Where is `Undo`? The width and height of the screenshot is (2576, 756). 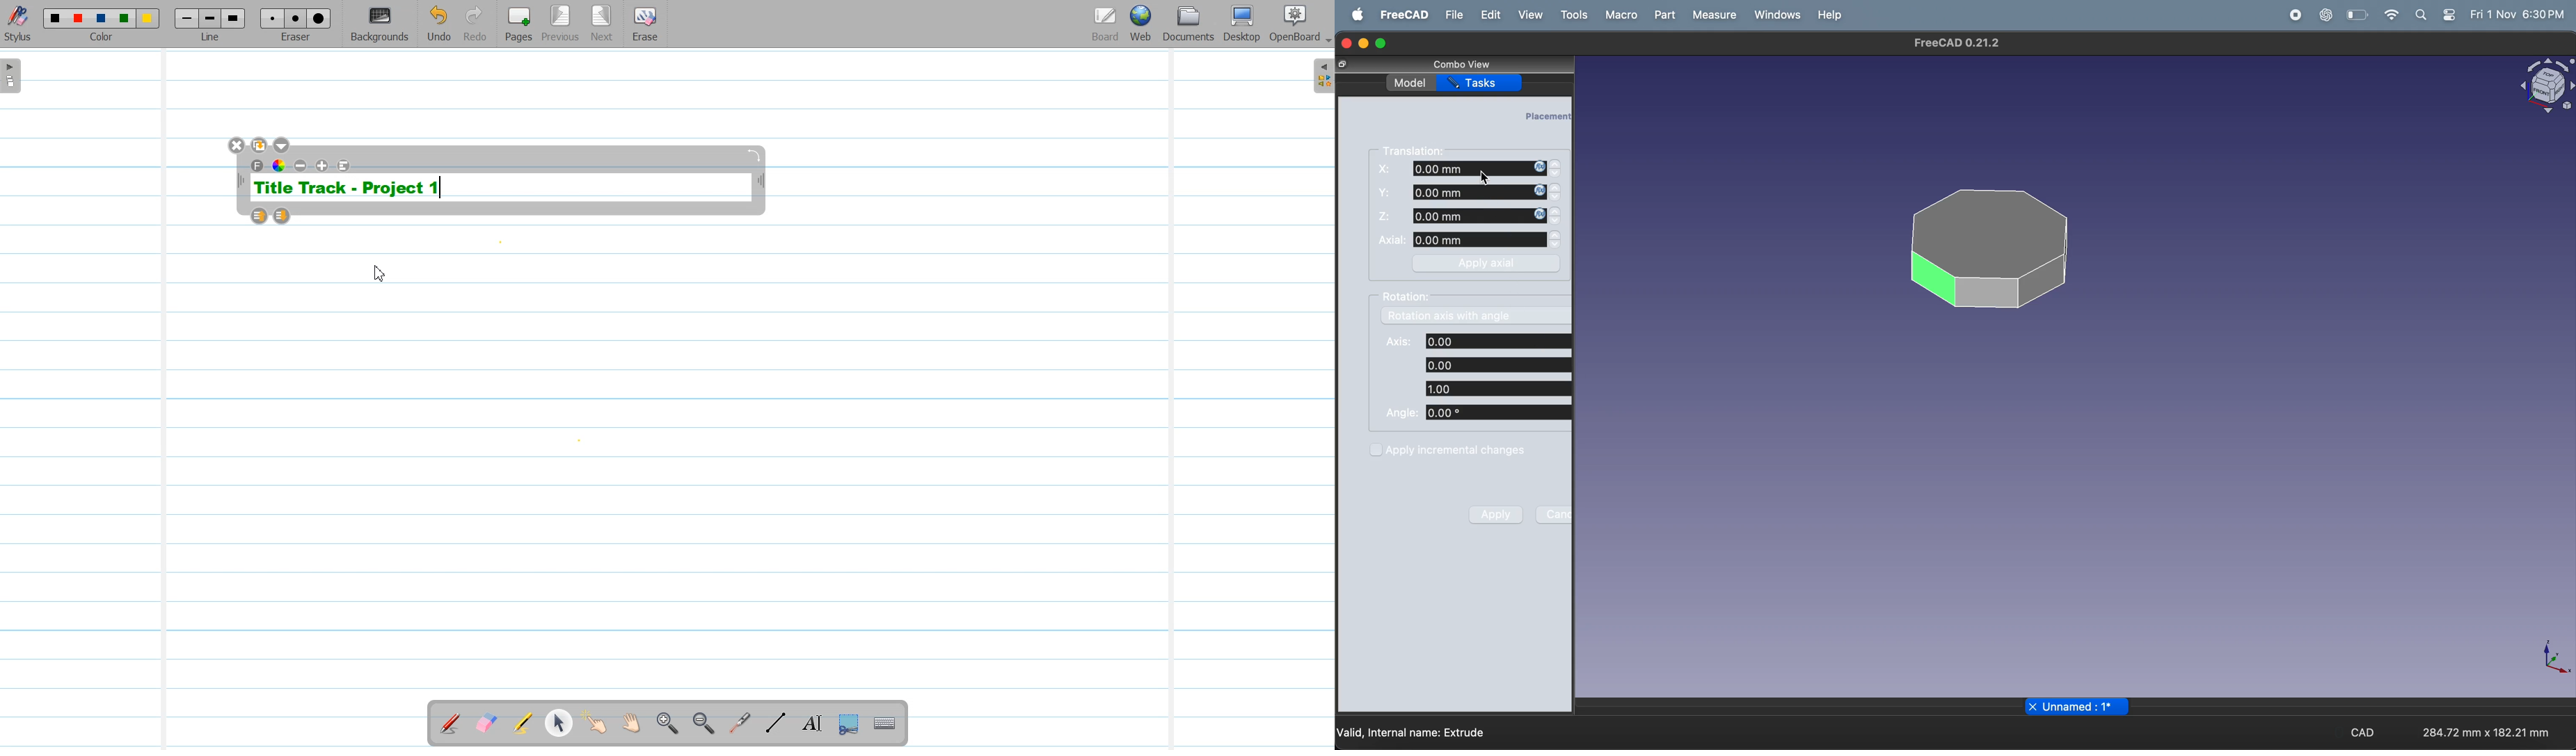 Undo is located at coordinates (438, 24).